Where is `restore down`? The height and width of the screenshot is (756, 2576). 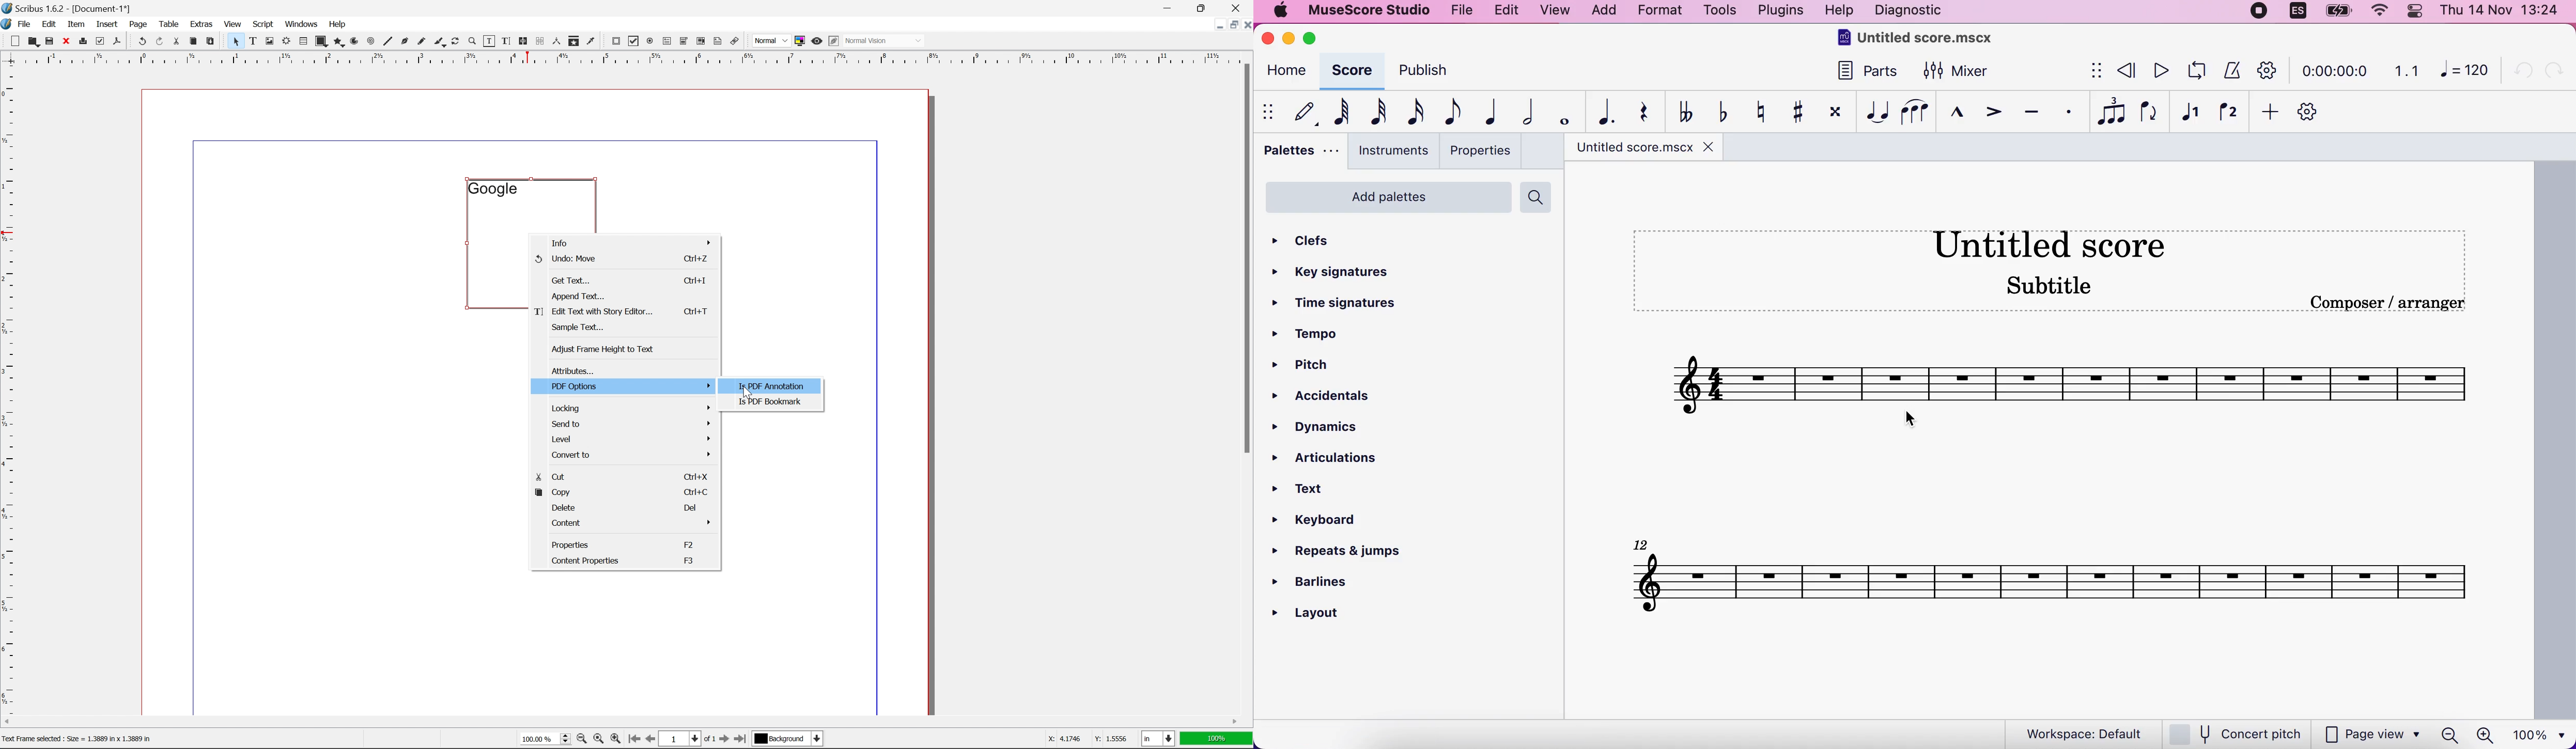
restore down is located at coordinates (1229, 24).